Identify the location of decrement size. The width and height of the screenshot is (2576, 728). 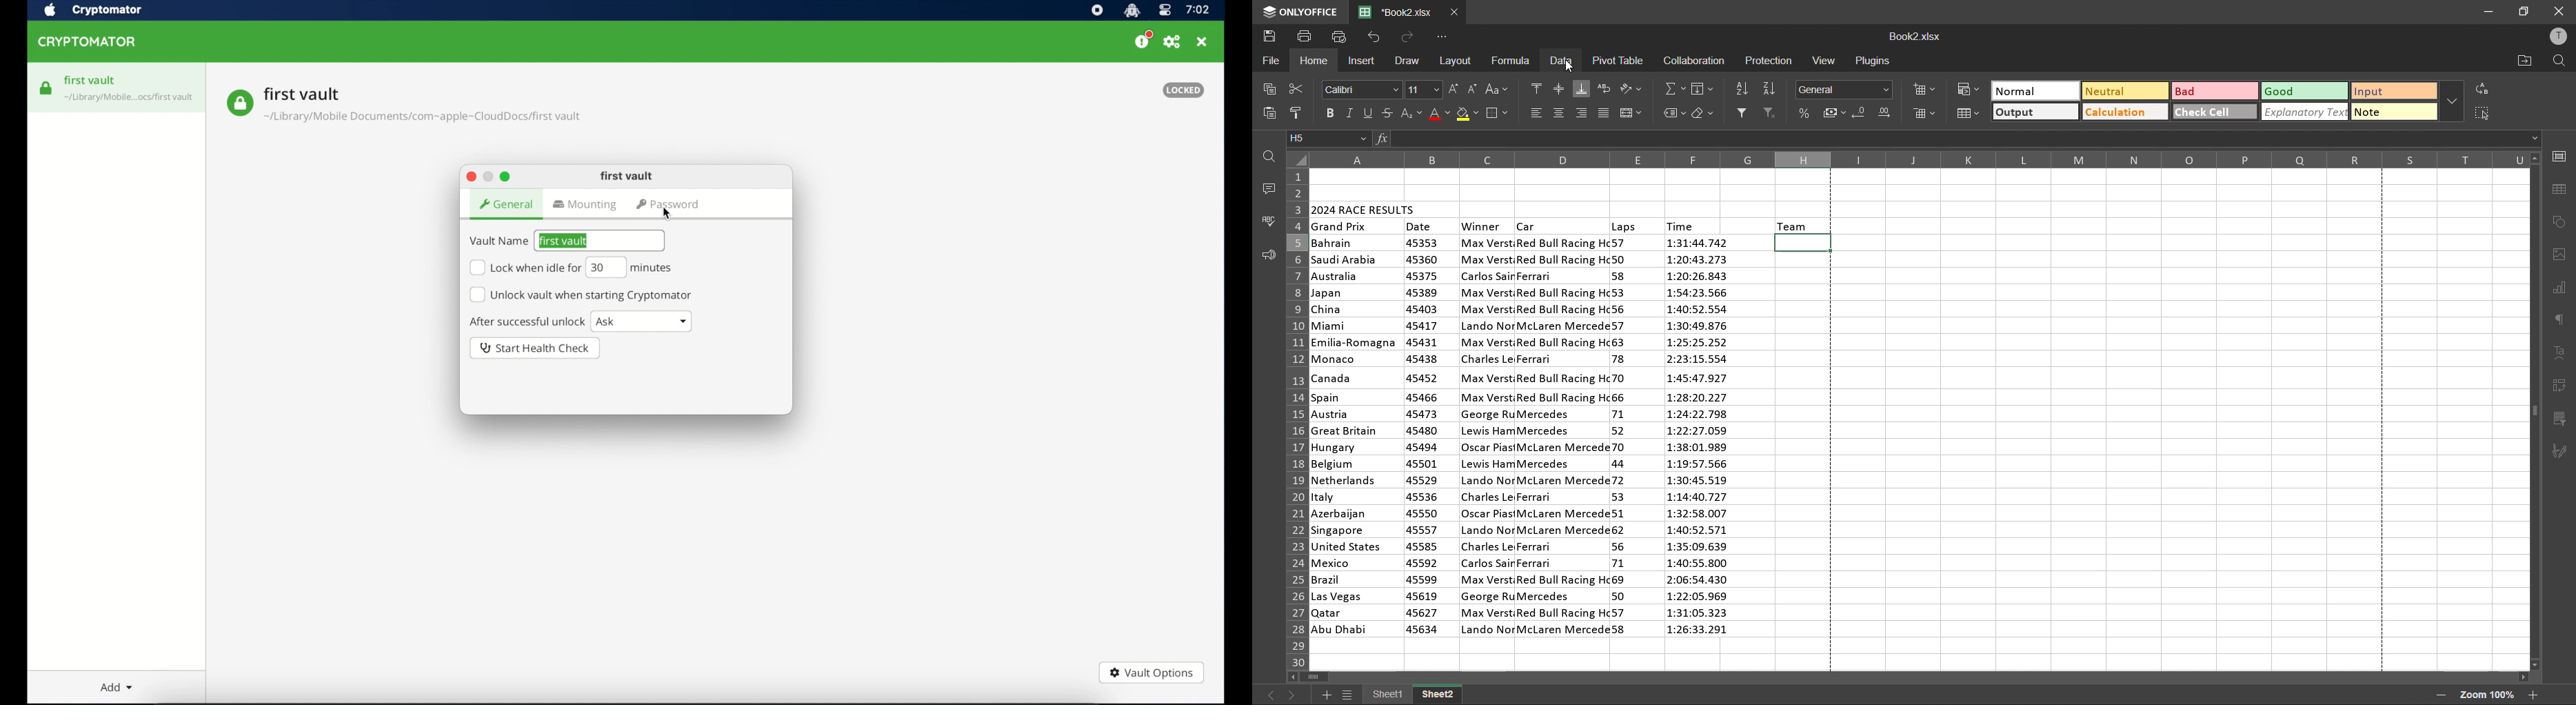
(1474, 90).